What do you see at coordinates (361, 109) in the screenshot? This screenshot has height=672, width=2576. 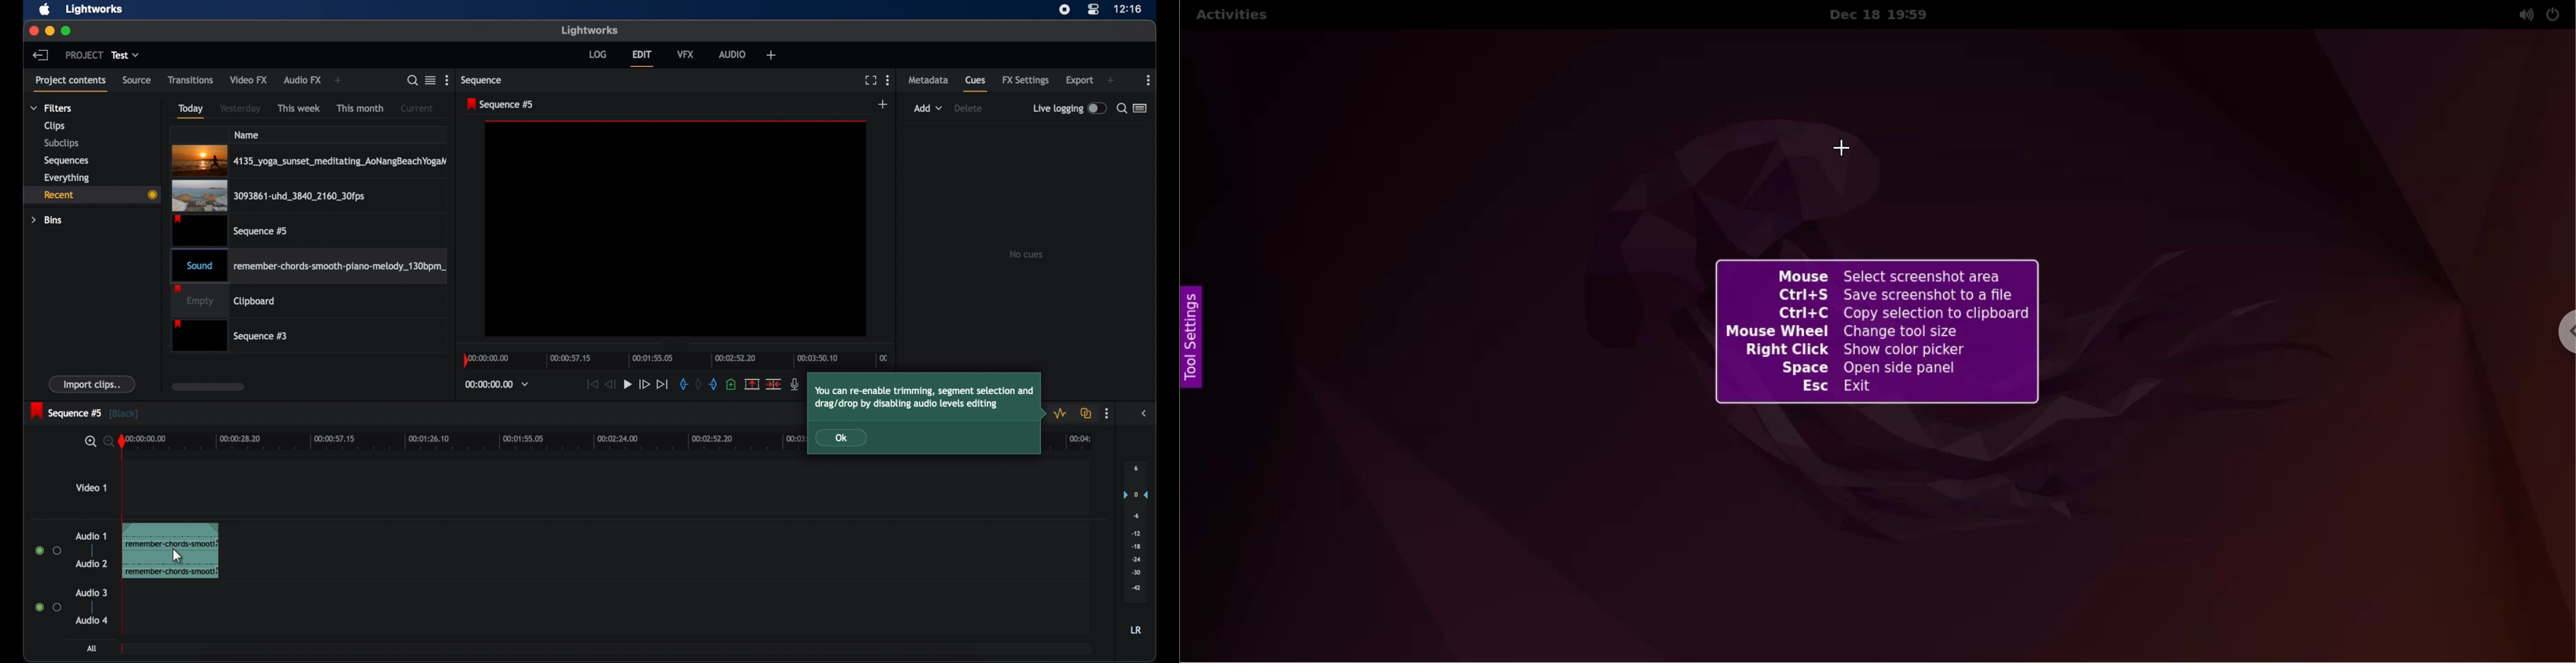 I see `this month` at bounding box center [361, 109].